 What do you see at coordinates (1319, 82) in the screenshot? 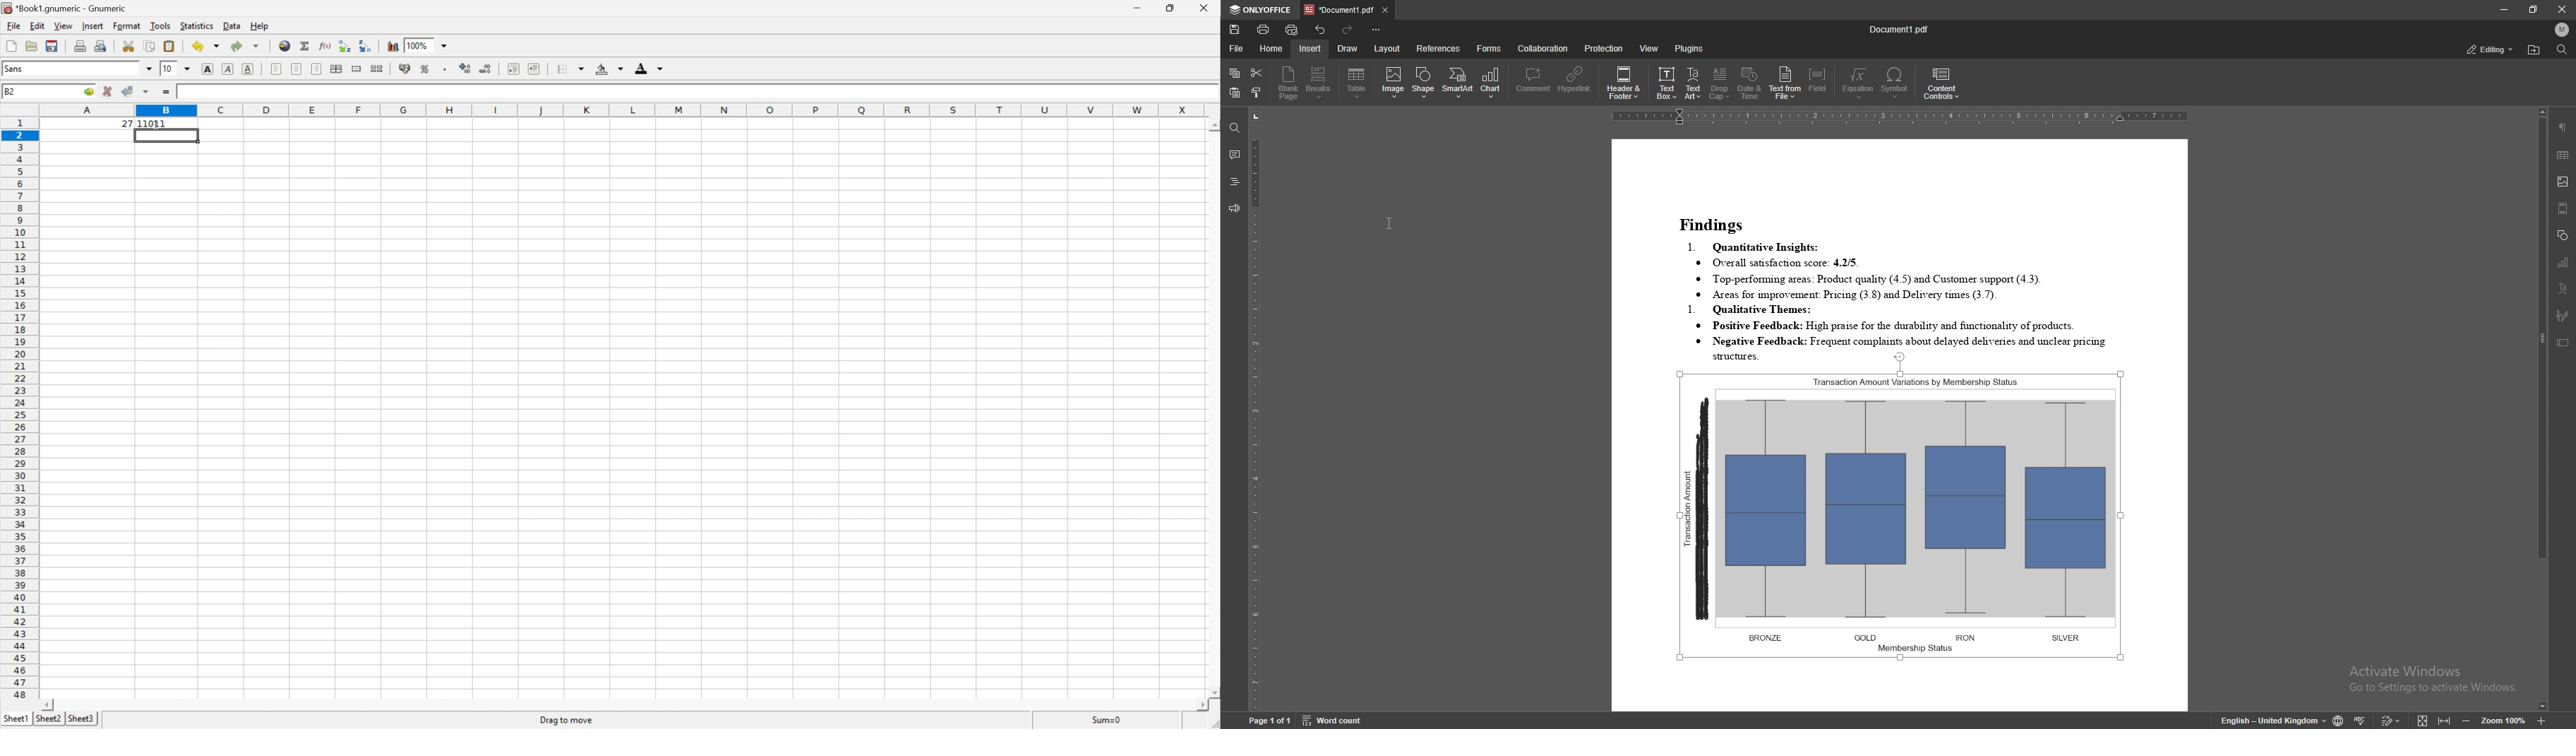
I see `breaks` at bounding box center [1319, 82].